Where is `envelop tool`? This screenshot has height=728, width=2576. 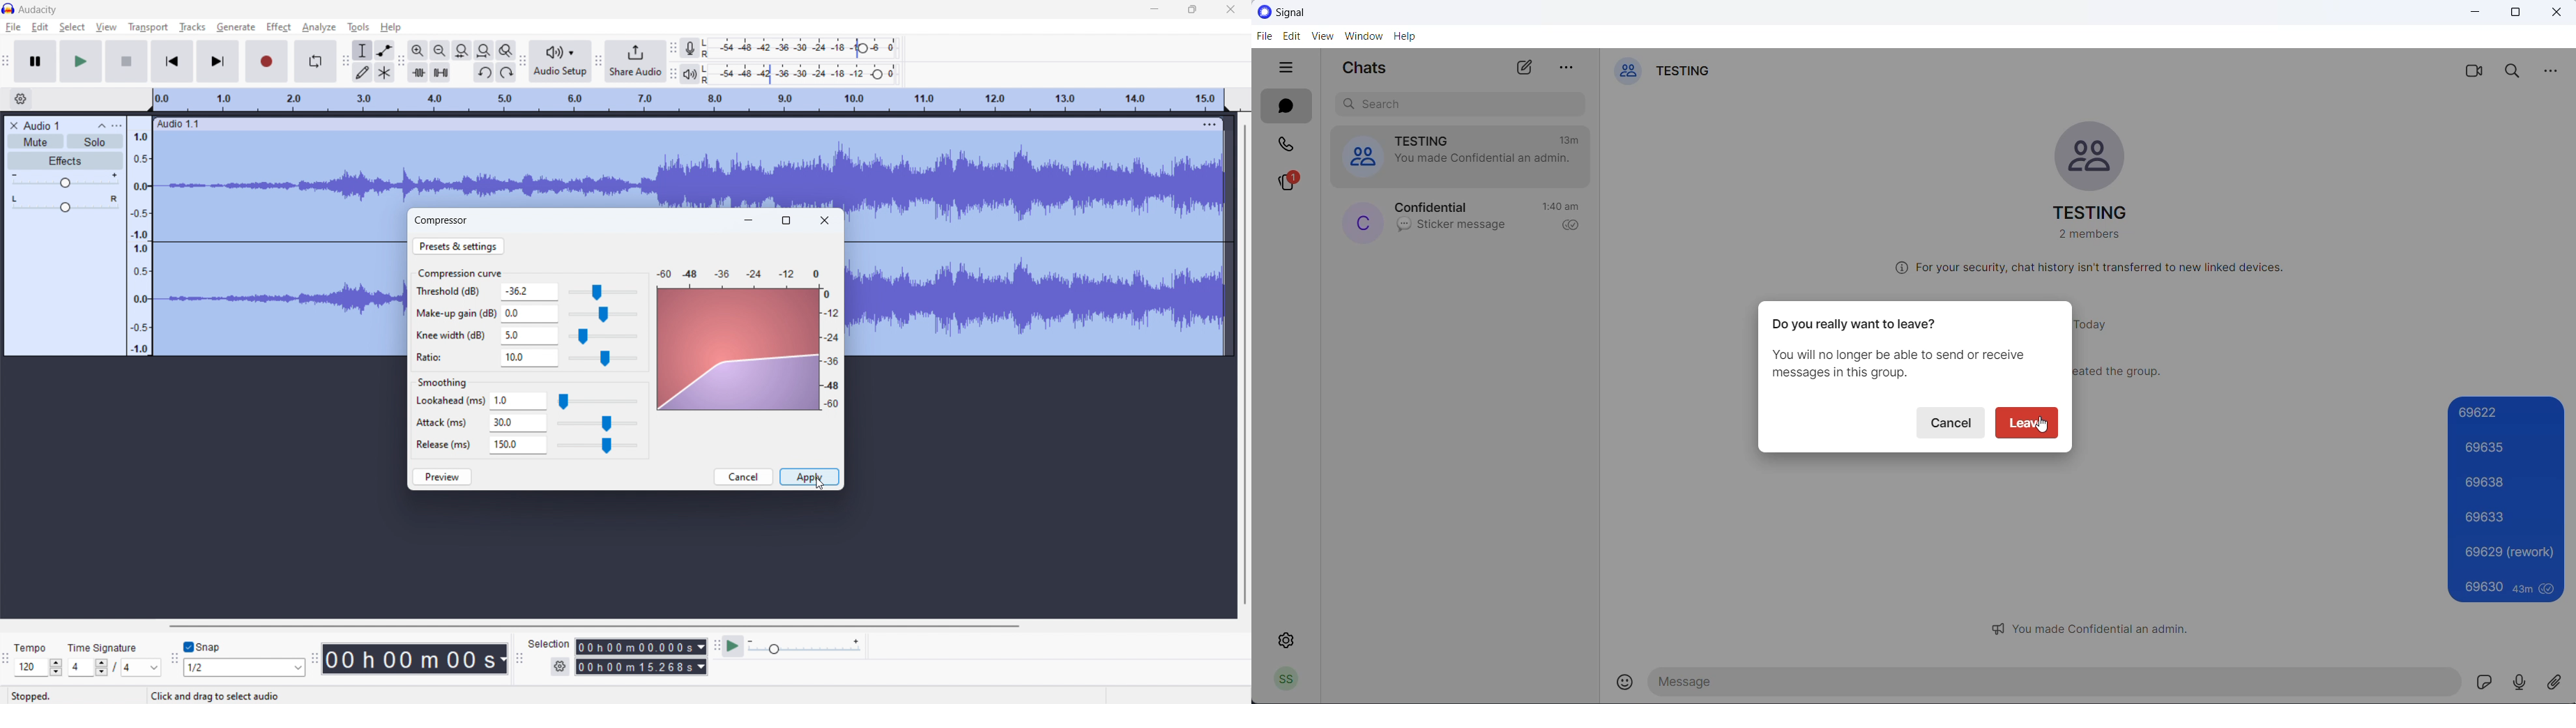
envelop tool is located at coordinates (384, 50).